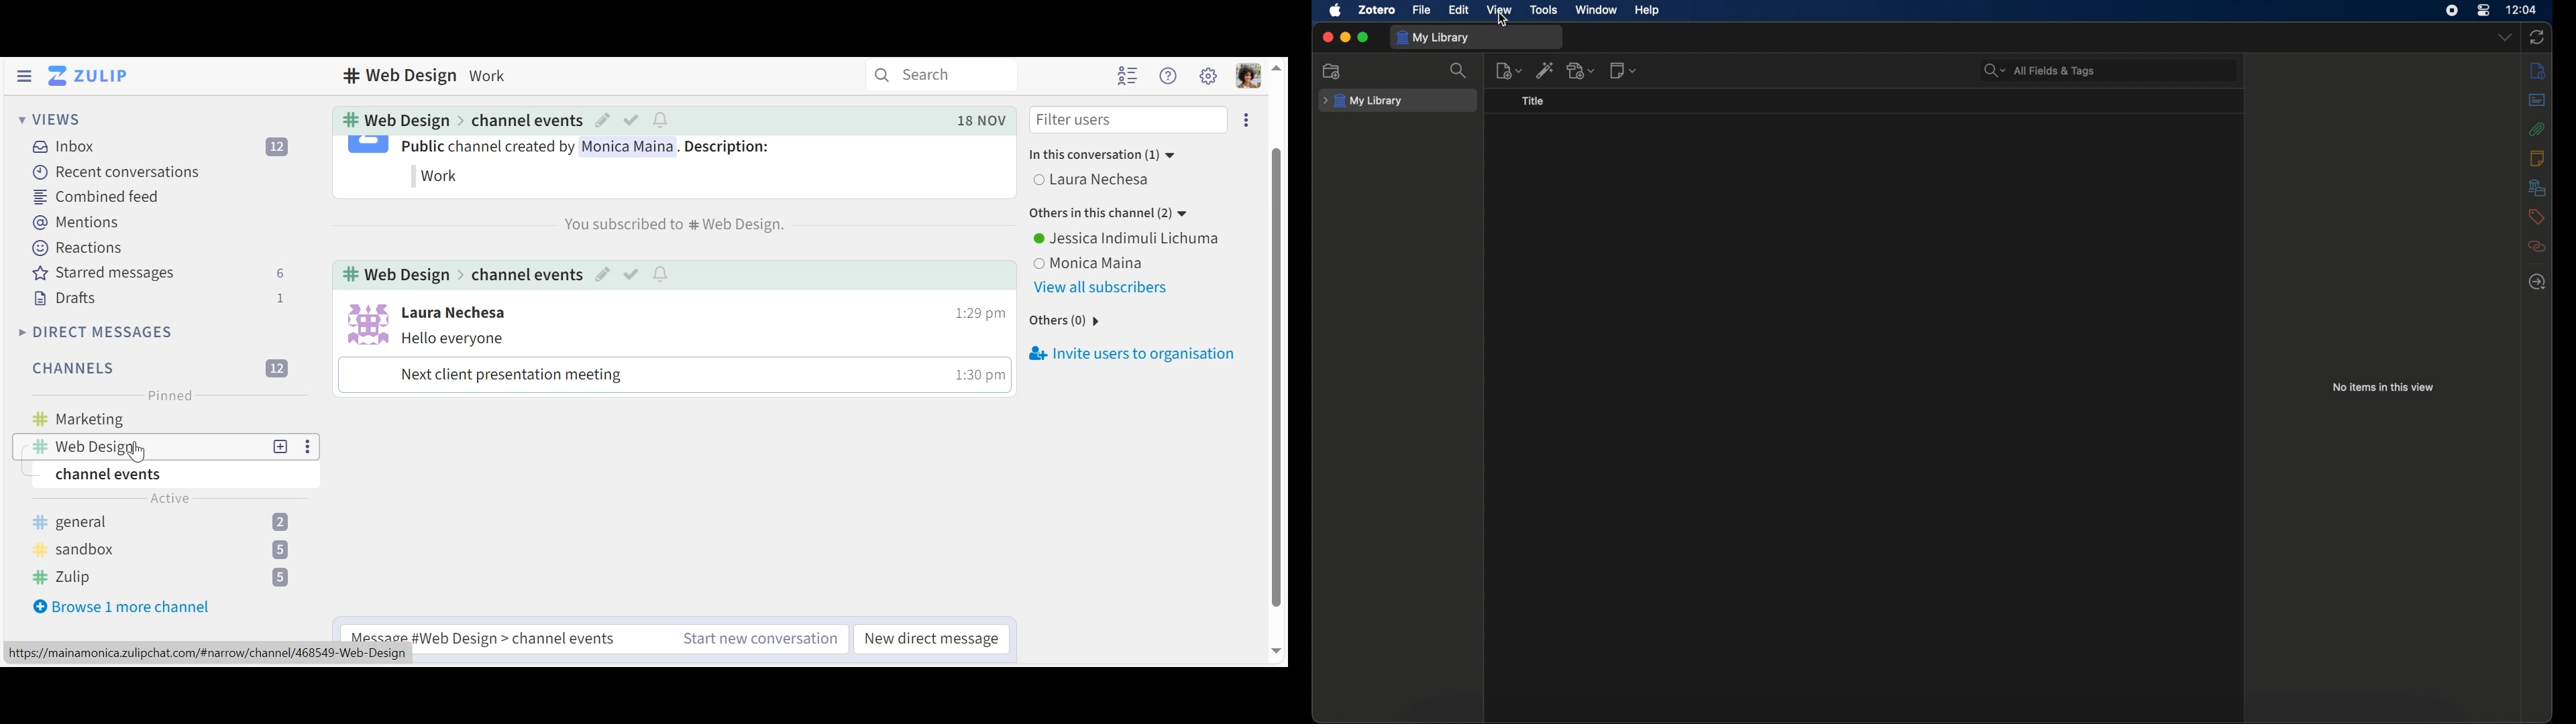  Describe the element at coordinates (158, 274) in the screenshot. I see `Starred messages` at that location.